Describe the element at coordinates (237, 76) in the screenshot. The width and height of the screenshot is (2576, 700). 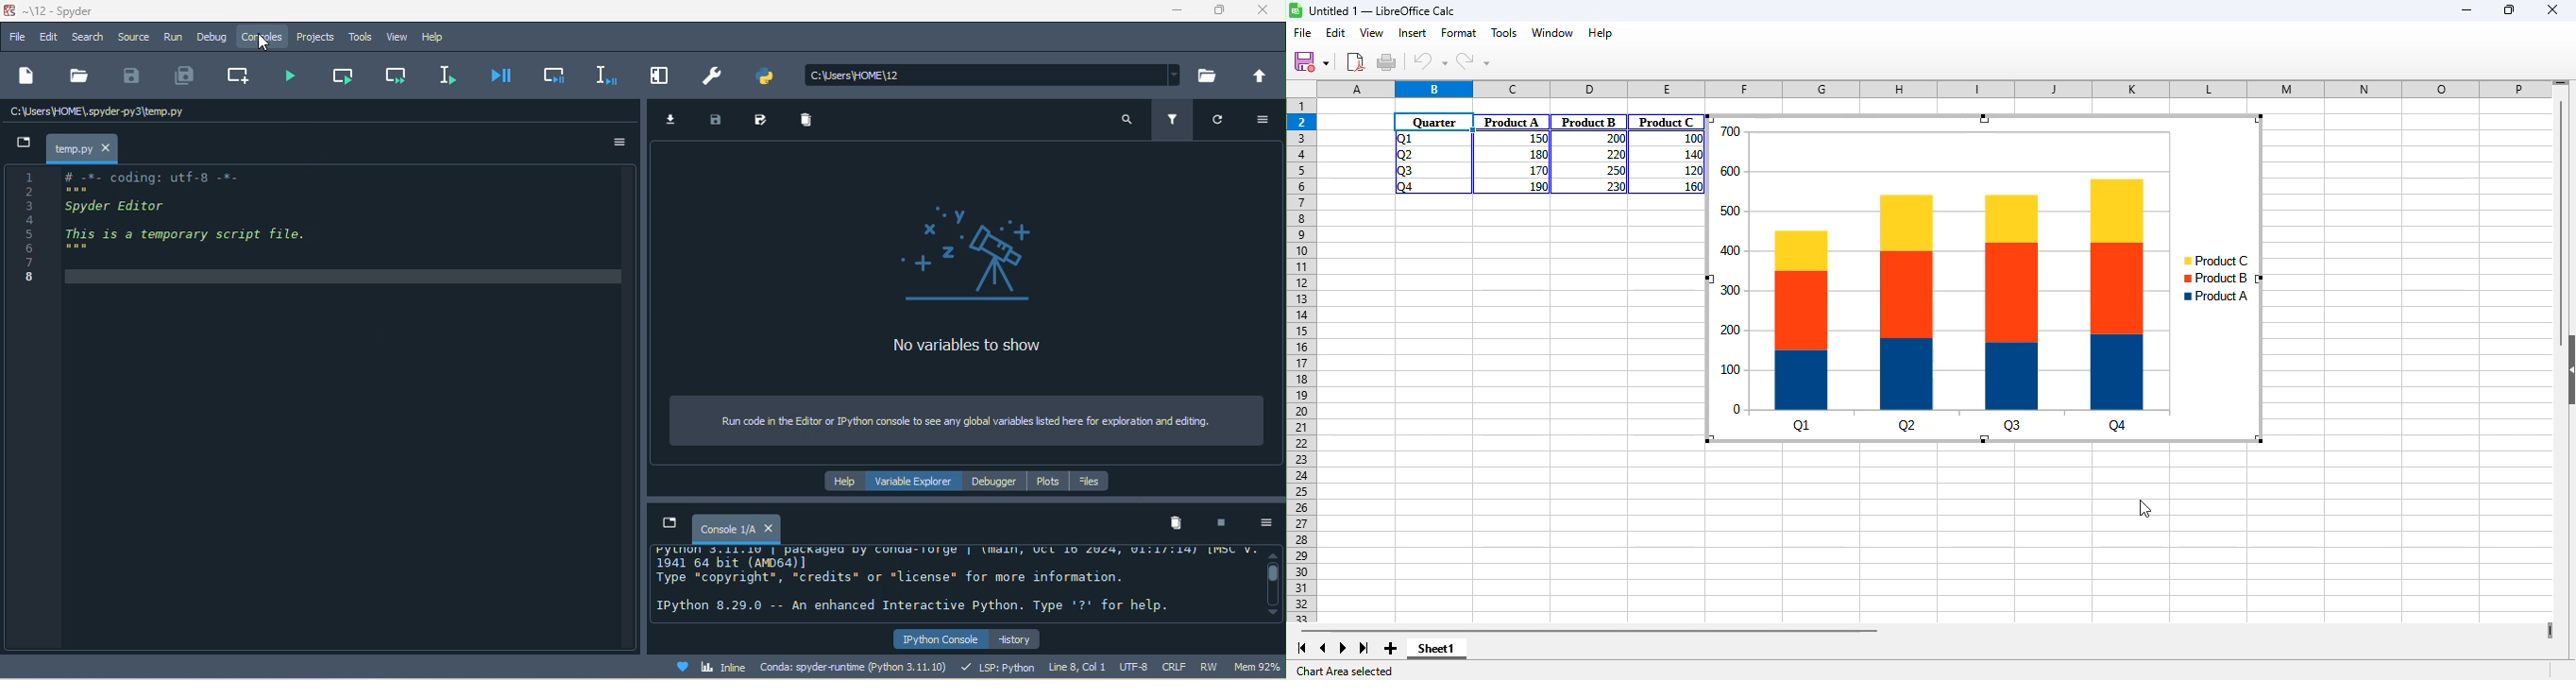
I see `create new cell` at that location.